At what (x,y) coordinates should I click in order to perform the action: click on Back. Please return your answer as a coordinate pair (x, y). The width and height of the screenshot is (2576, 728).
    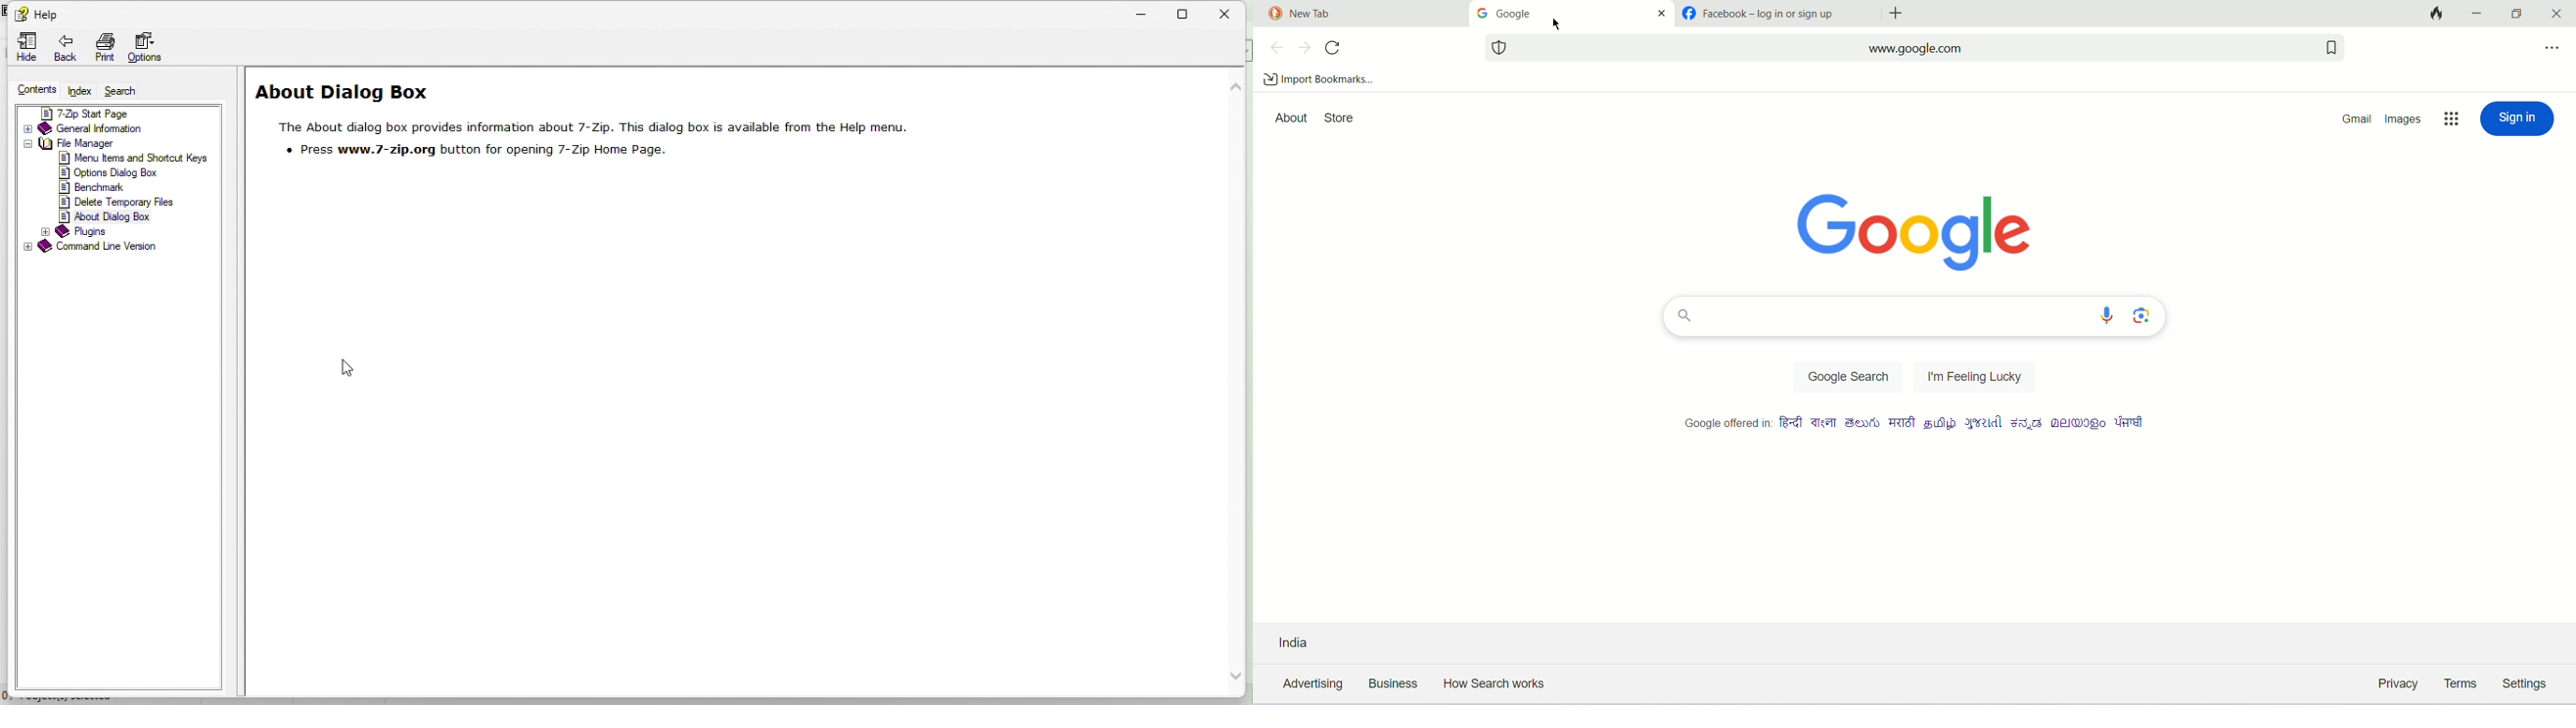
    Looking at the image, I should click on (67, 47).